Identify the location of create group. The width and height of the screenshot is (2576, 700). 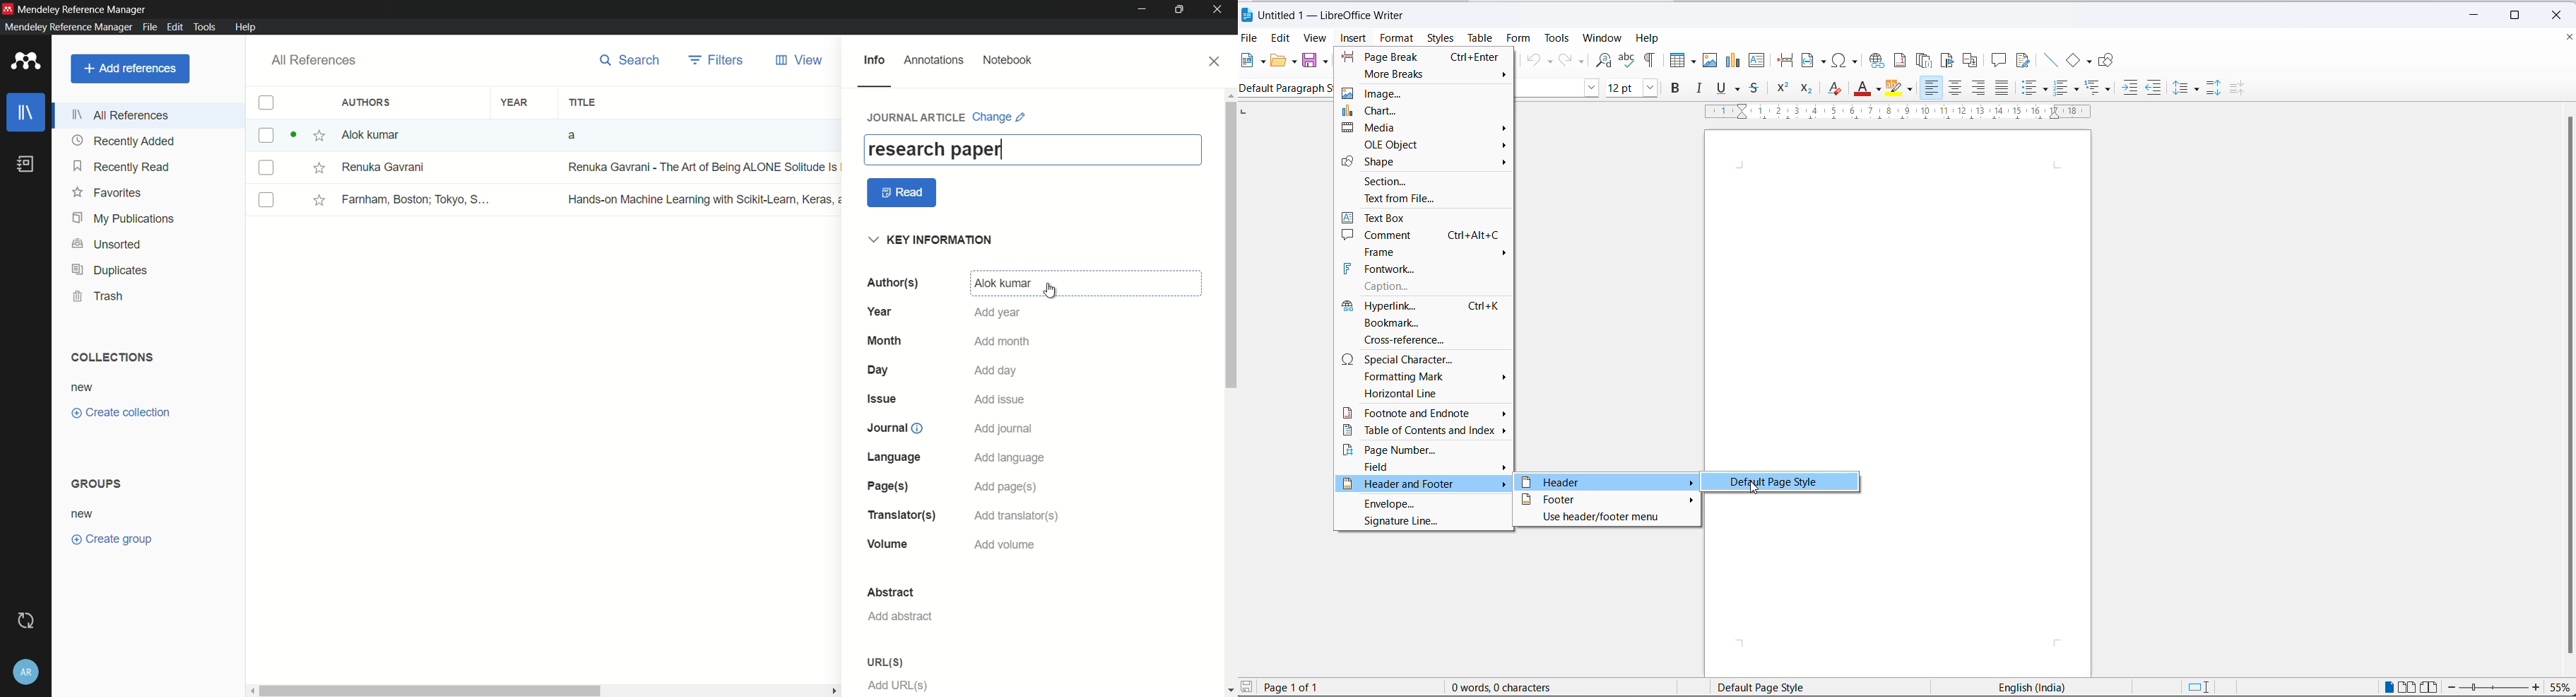
(111, 538).